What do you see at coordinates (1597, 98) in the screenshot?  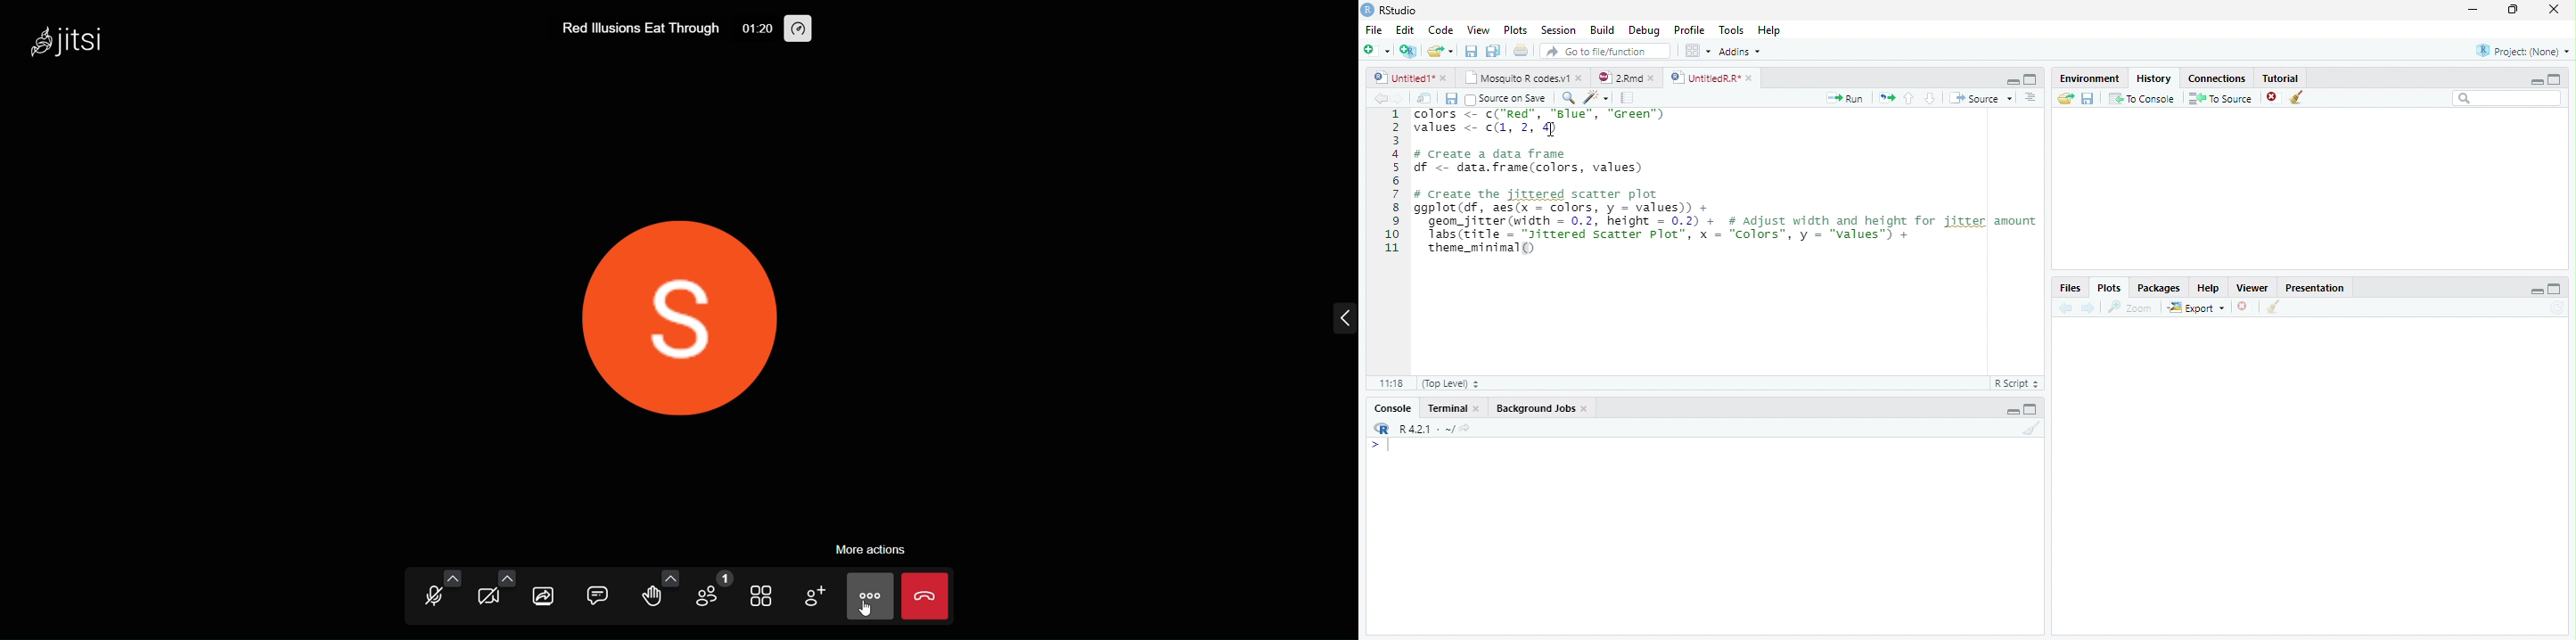 I see `Code tools` at bounding box center [1597, 98].